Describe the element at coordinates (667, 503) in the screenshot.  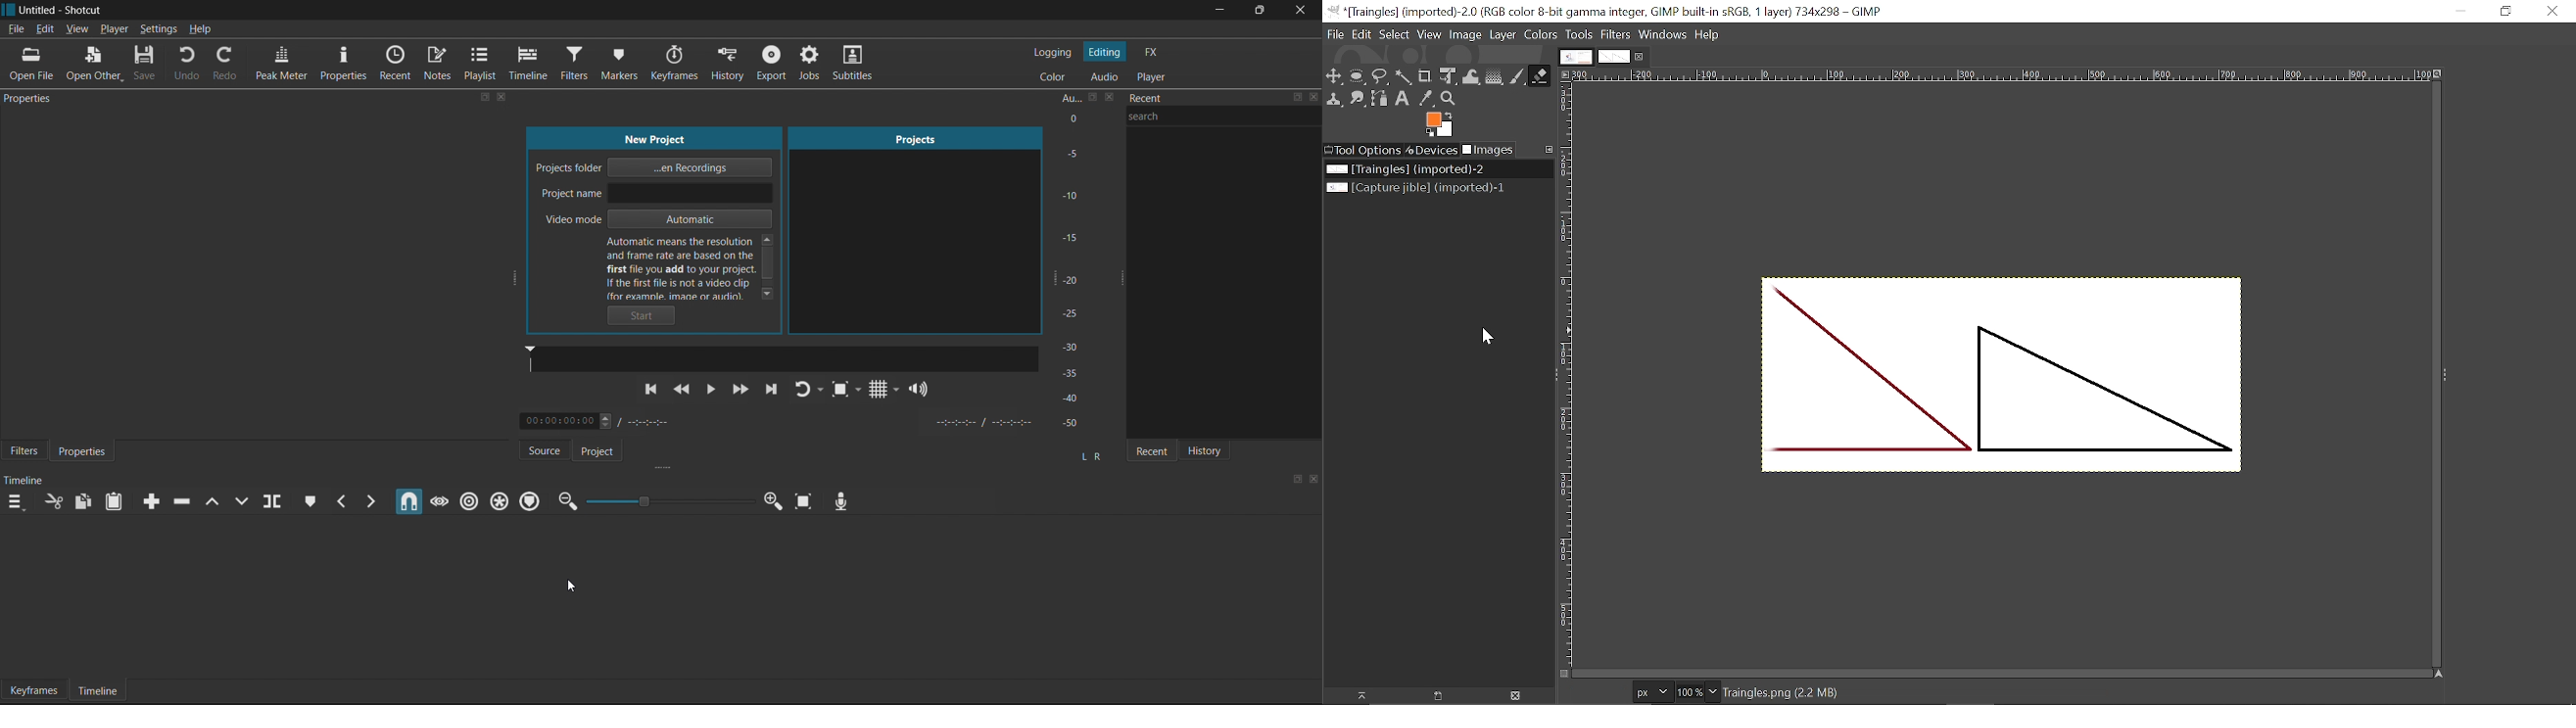
I see `Zoom timeline slider` at that location.